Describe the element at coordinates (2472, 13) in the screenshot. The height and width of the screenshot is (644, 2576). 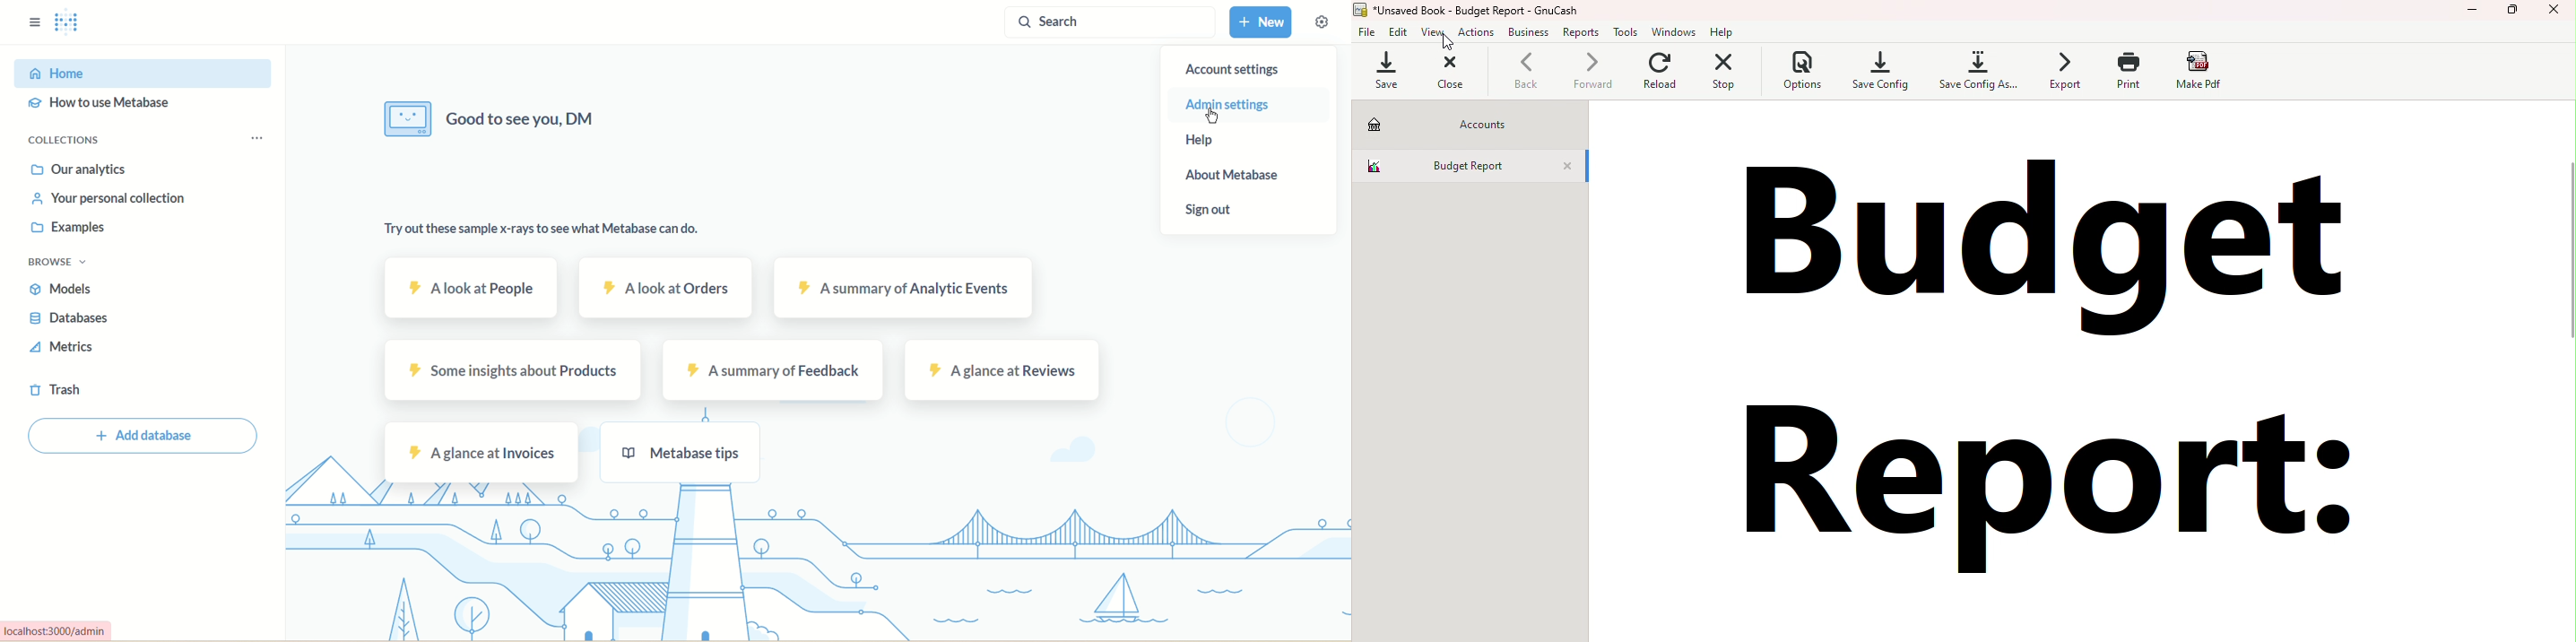
I see `Minimize` at that location.